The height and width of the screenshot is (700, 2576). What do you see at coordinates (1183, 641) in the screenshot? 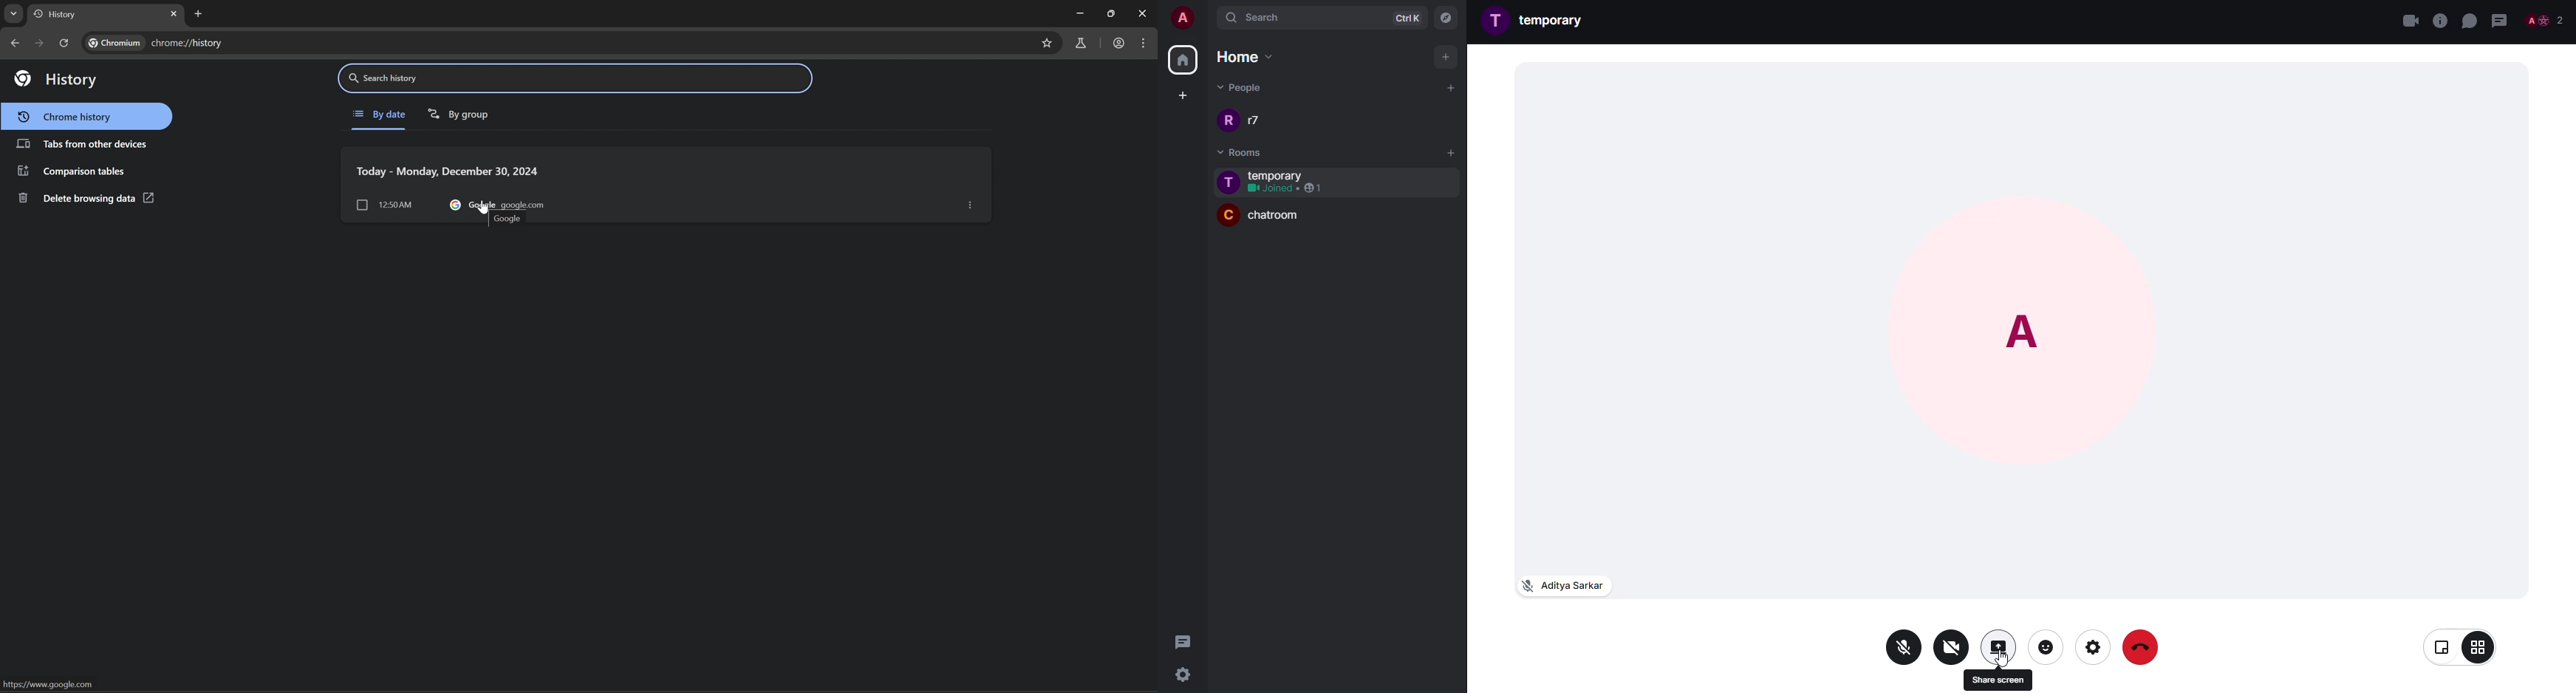
I see `threads` at bounding box center [1183, 641].